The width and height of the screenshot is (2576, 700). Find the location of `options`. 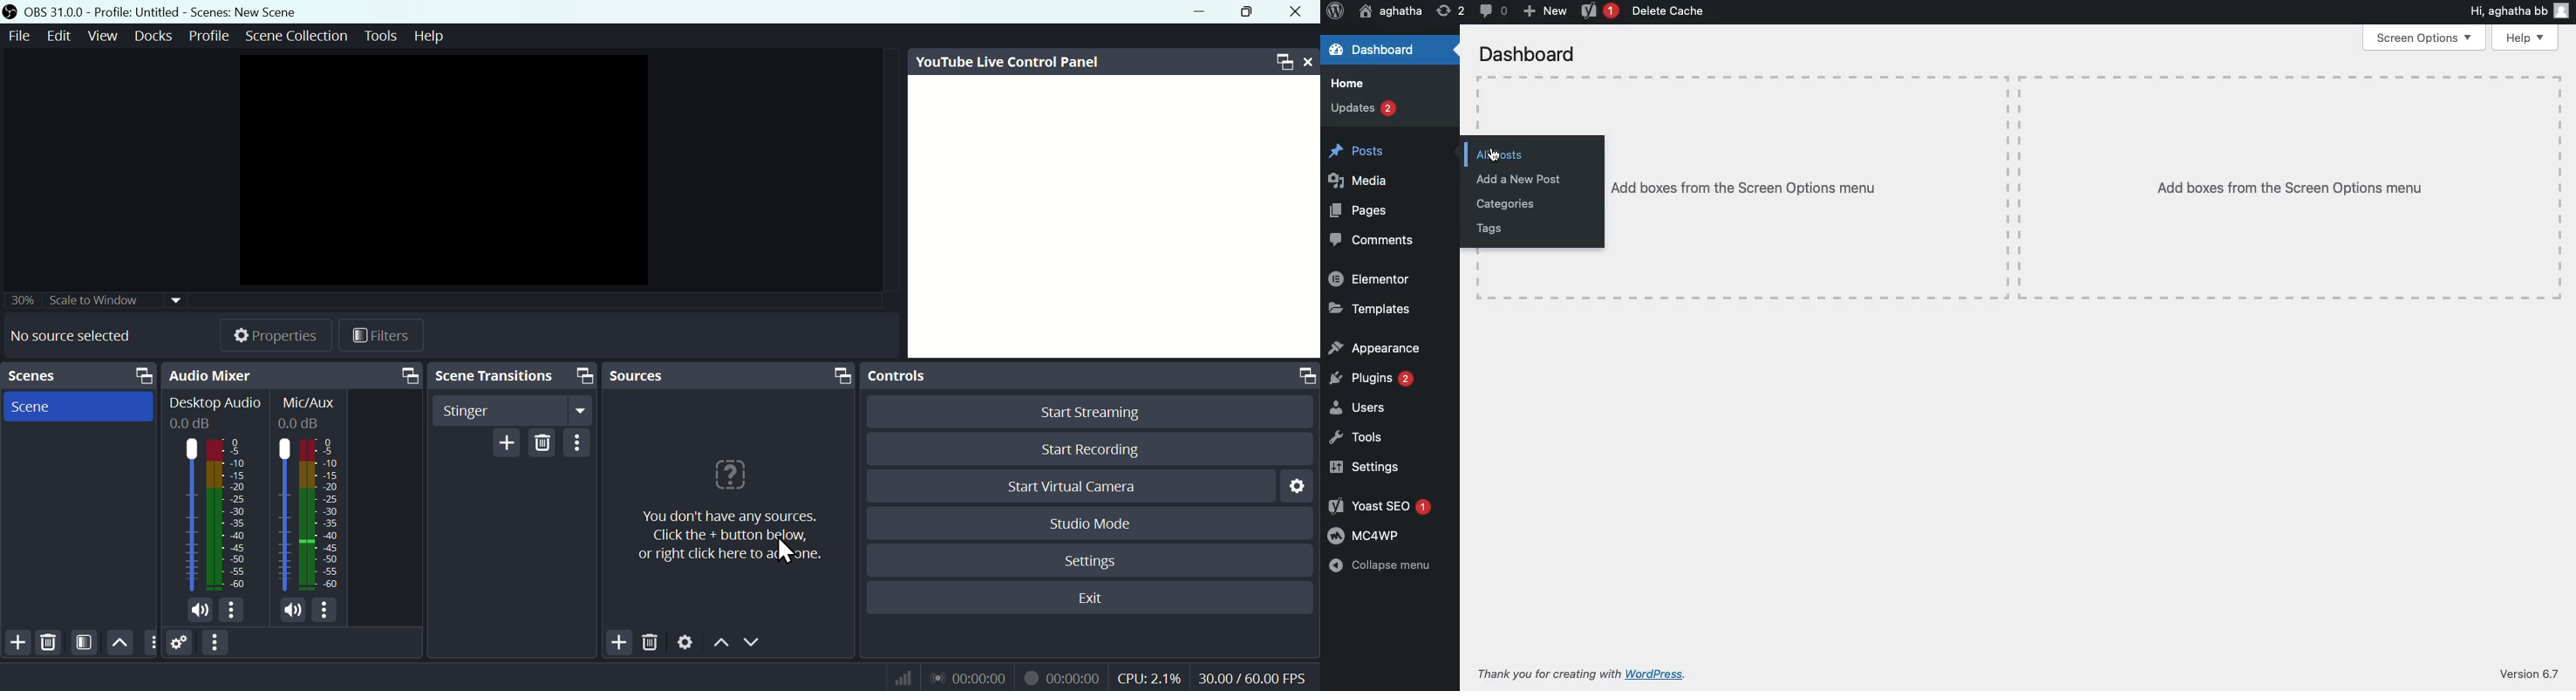

options is located at coordinates (323, 610).